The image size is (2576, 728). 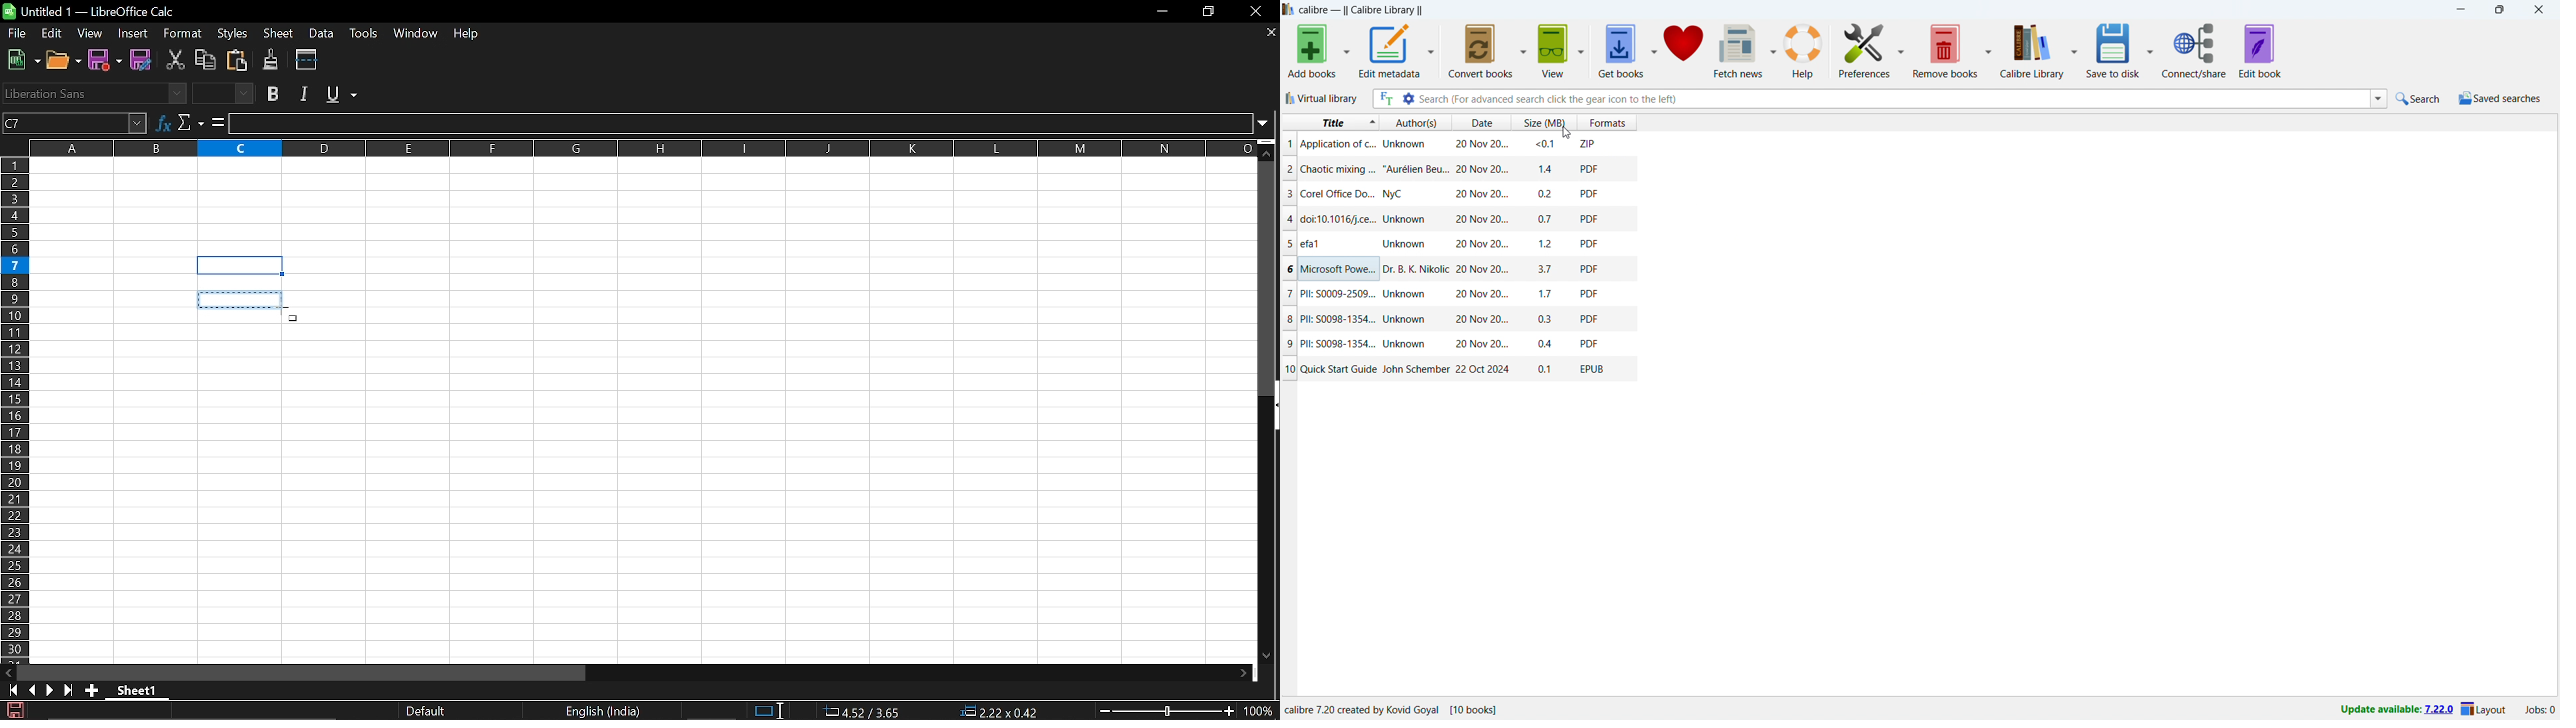 What do you see at coordinates (1588, 269) in the screenshot?
I see `PDF` at bounding box center [1588, 269].